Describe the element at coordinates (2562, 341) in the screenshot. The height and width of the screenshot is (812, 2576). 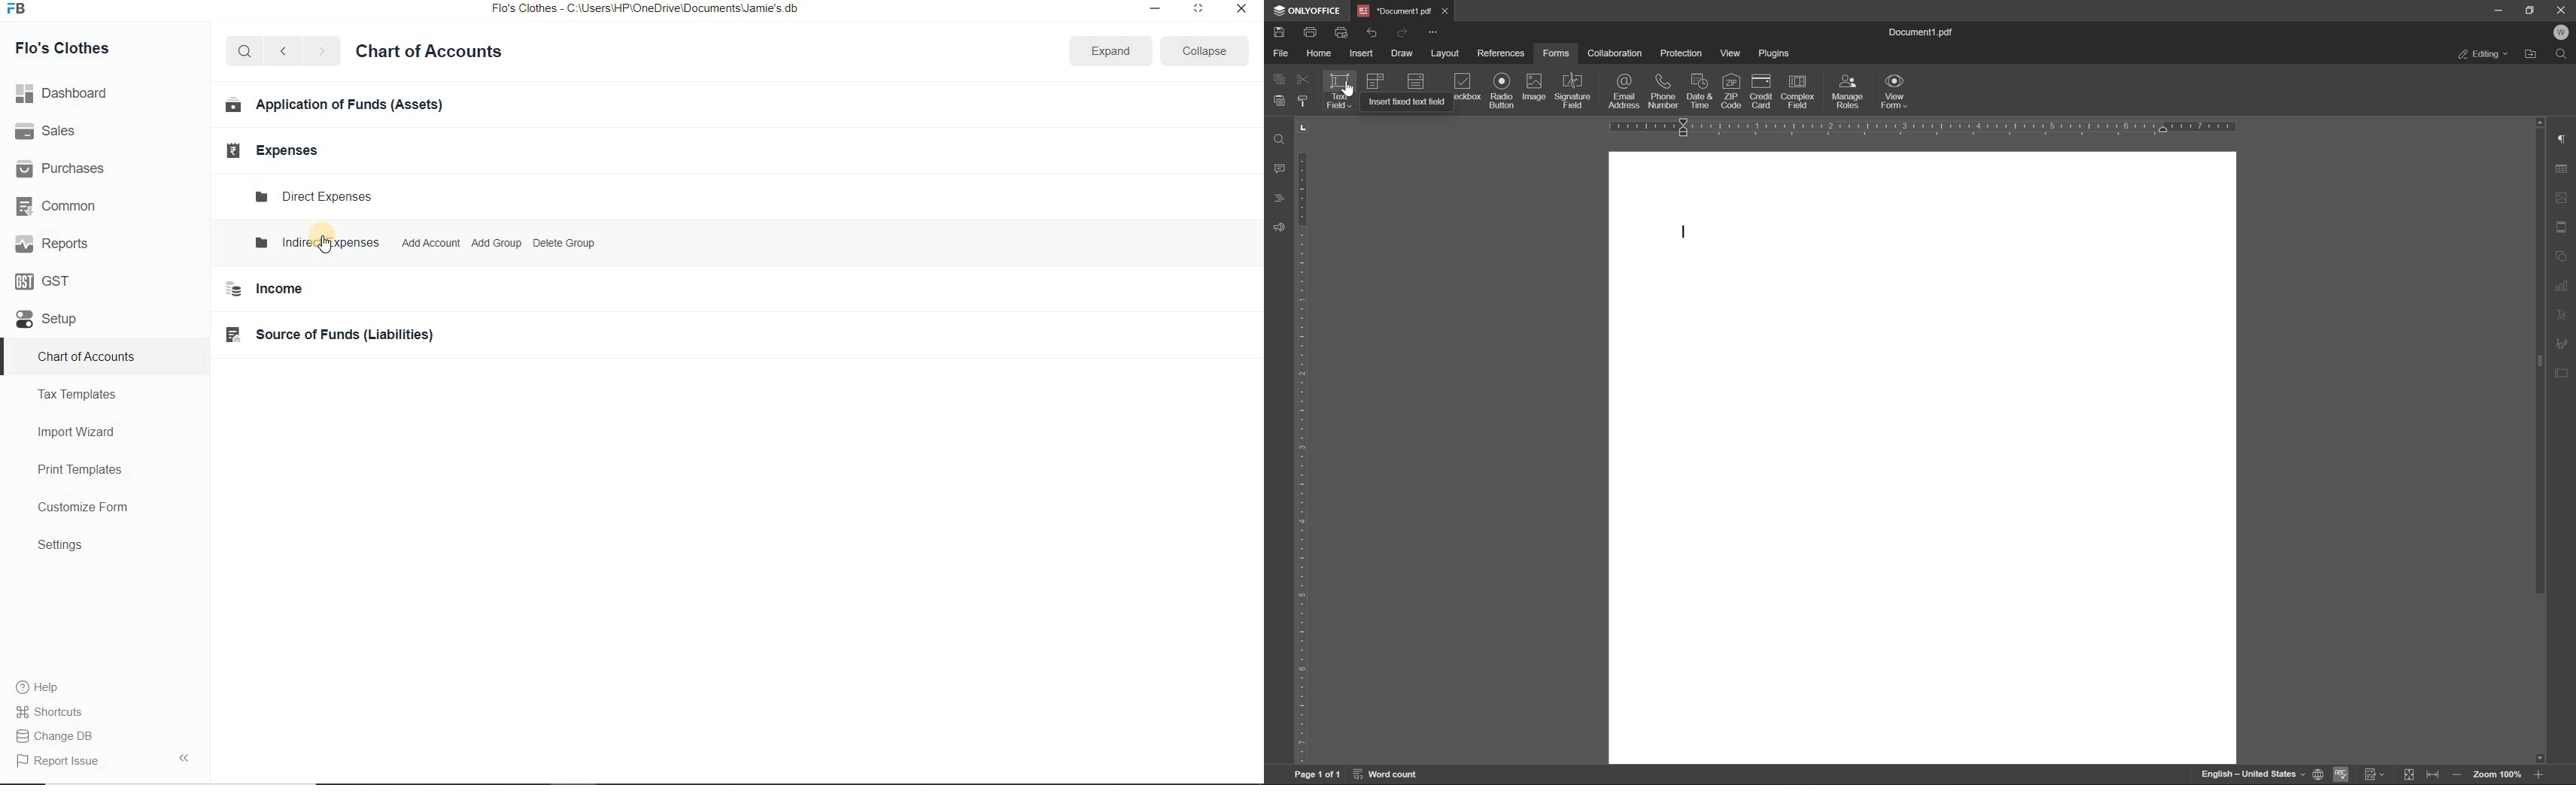
I see `signature settings` at that location.